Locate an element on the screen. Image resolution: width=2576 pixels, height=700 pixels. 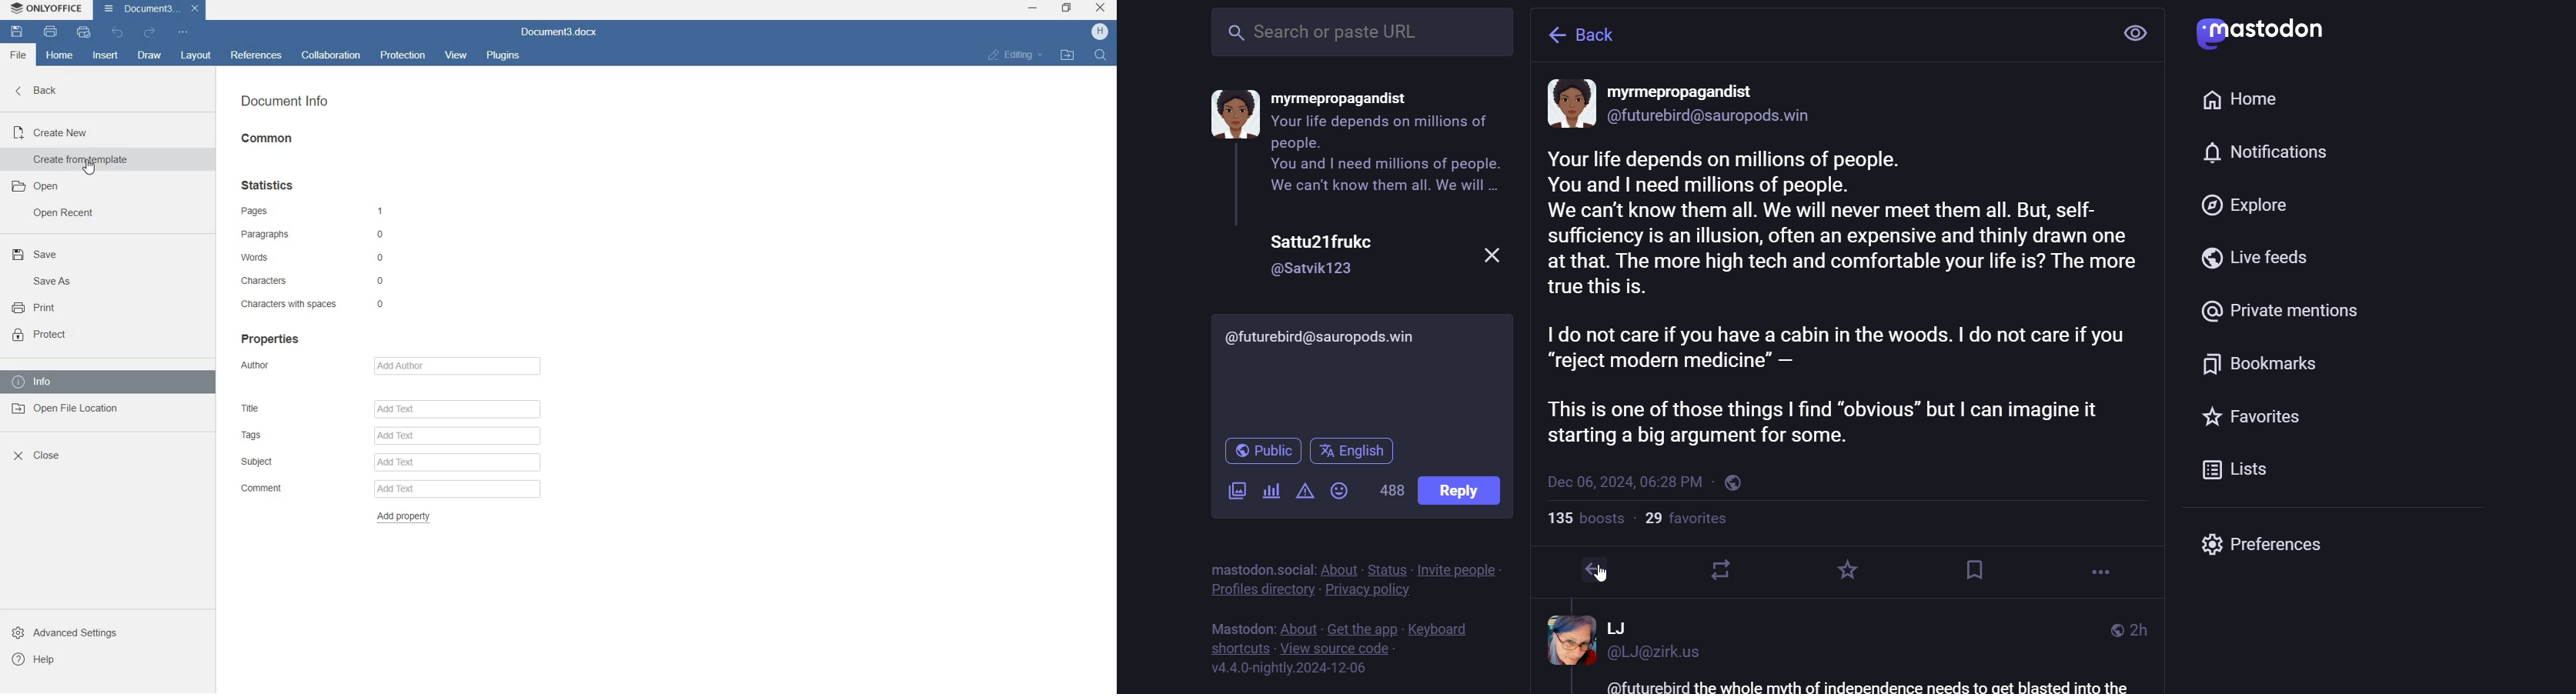
id is located at coordinates (1318, 338).